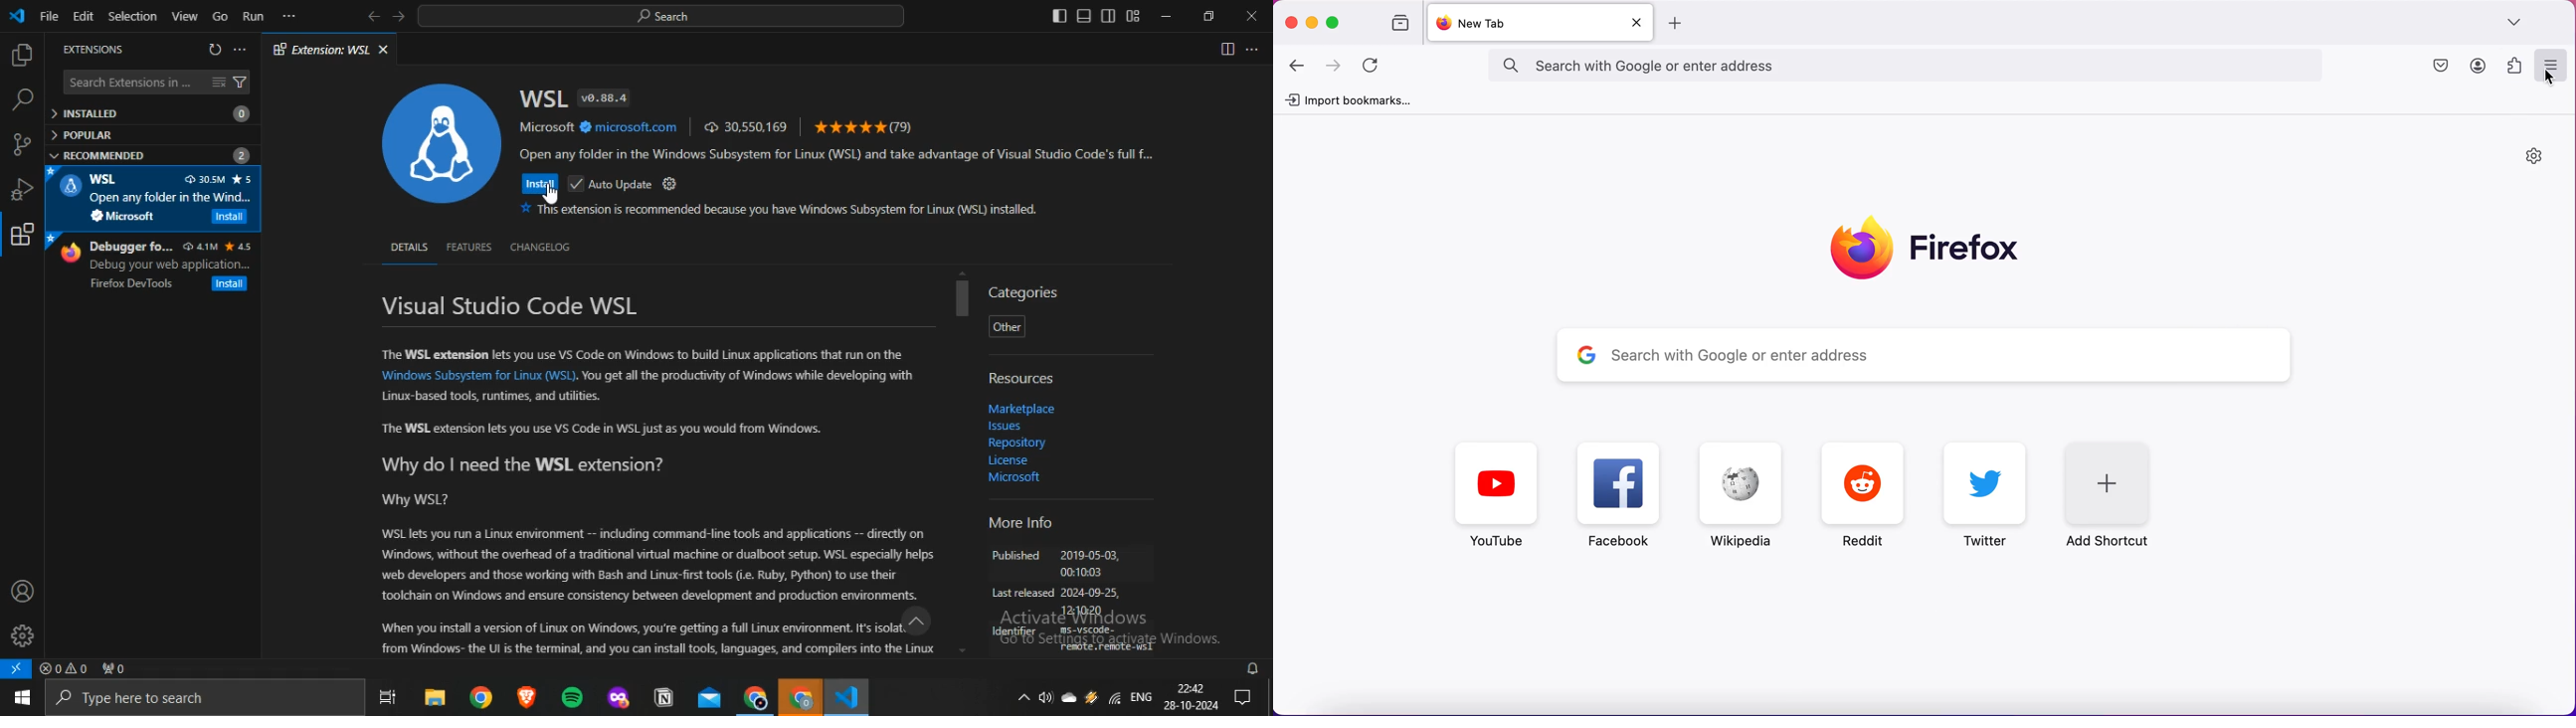  What do you see at coordinates (2551, 66) in the screenshot?
I see `open application menu` at bounding box center [2551, 66].